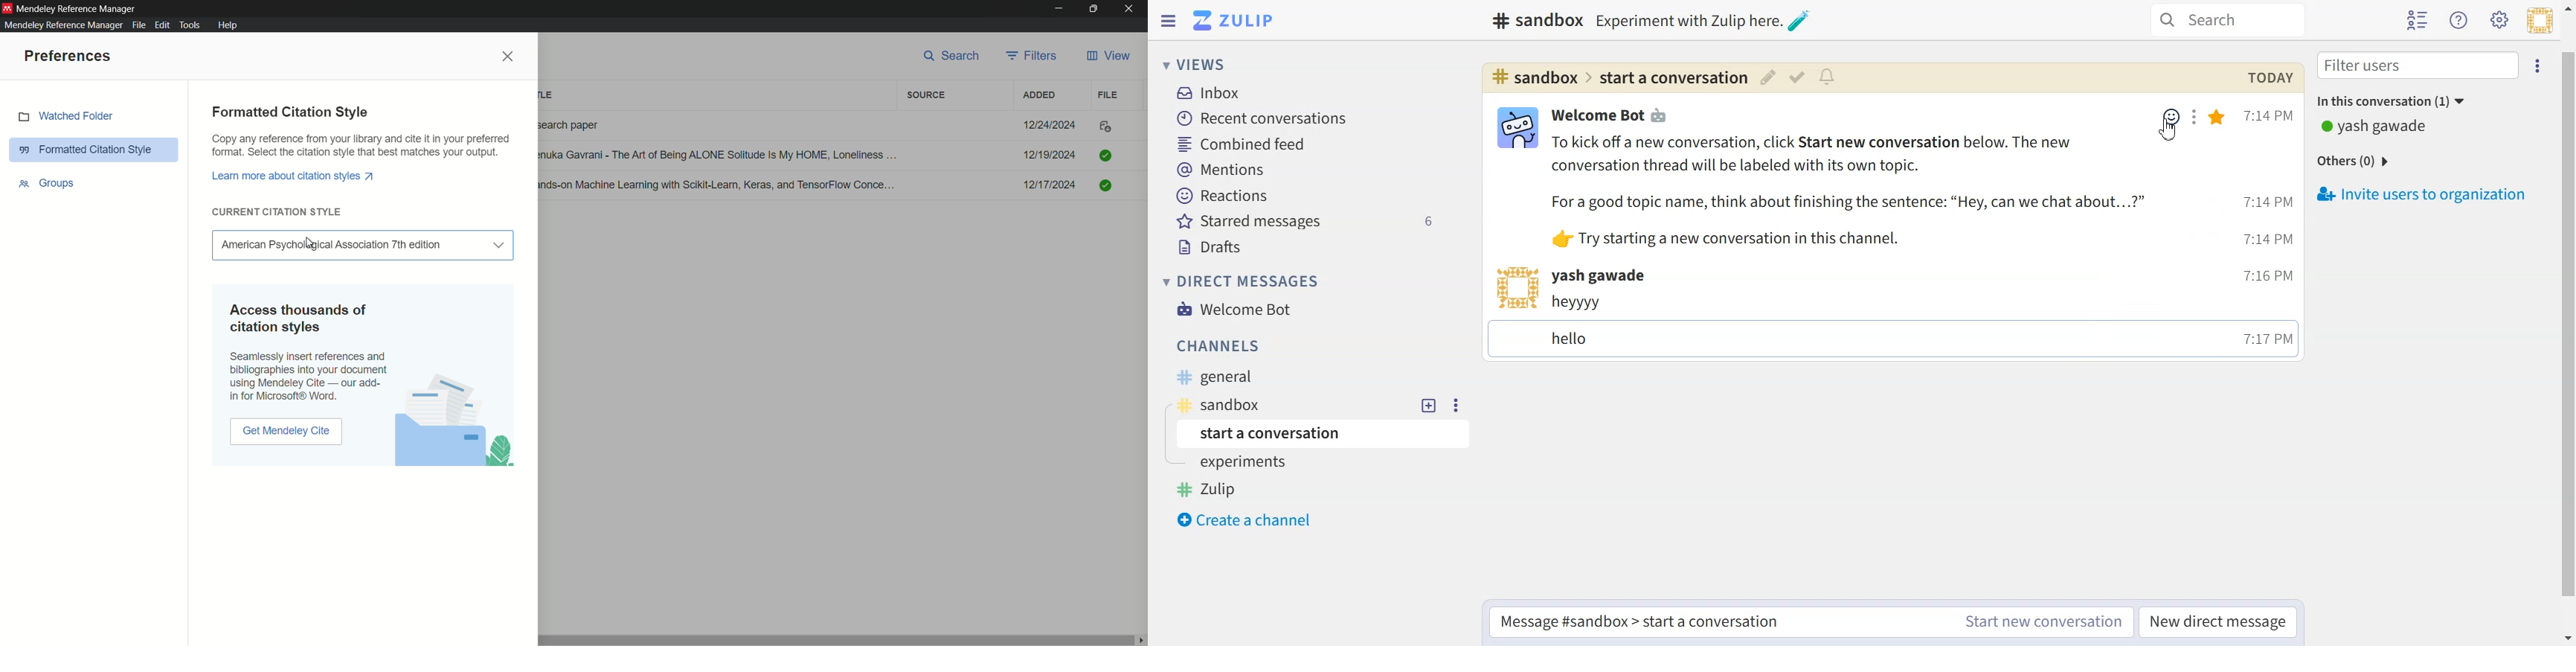  Describe the element at coordinates (953, 57) in the screenshot. I see `search` at that location.